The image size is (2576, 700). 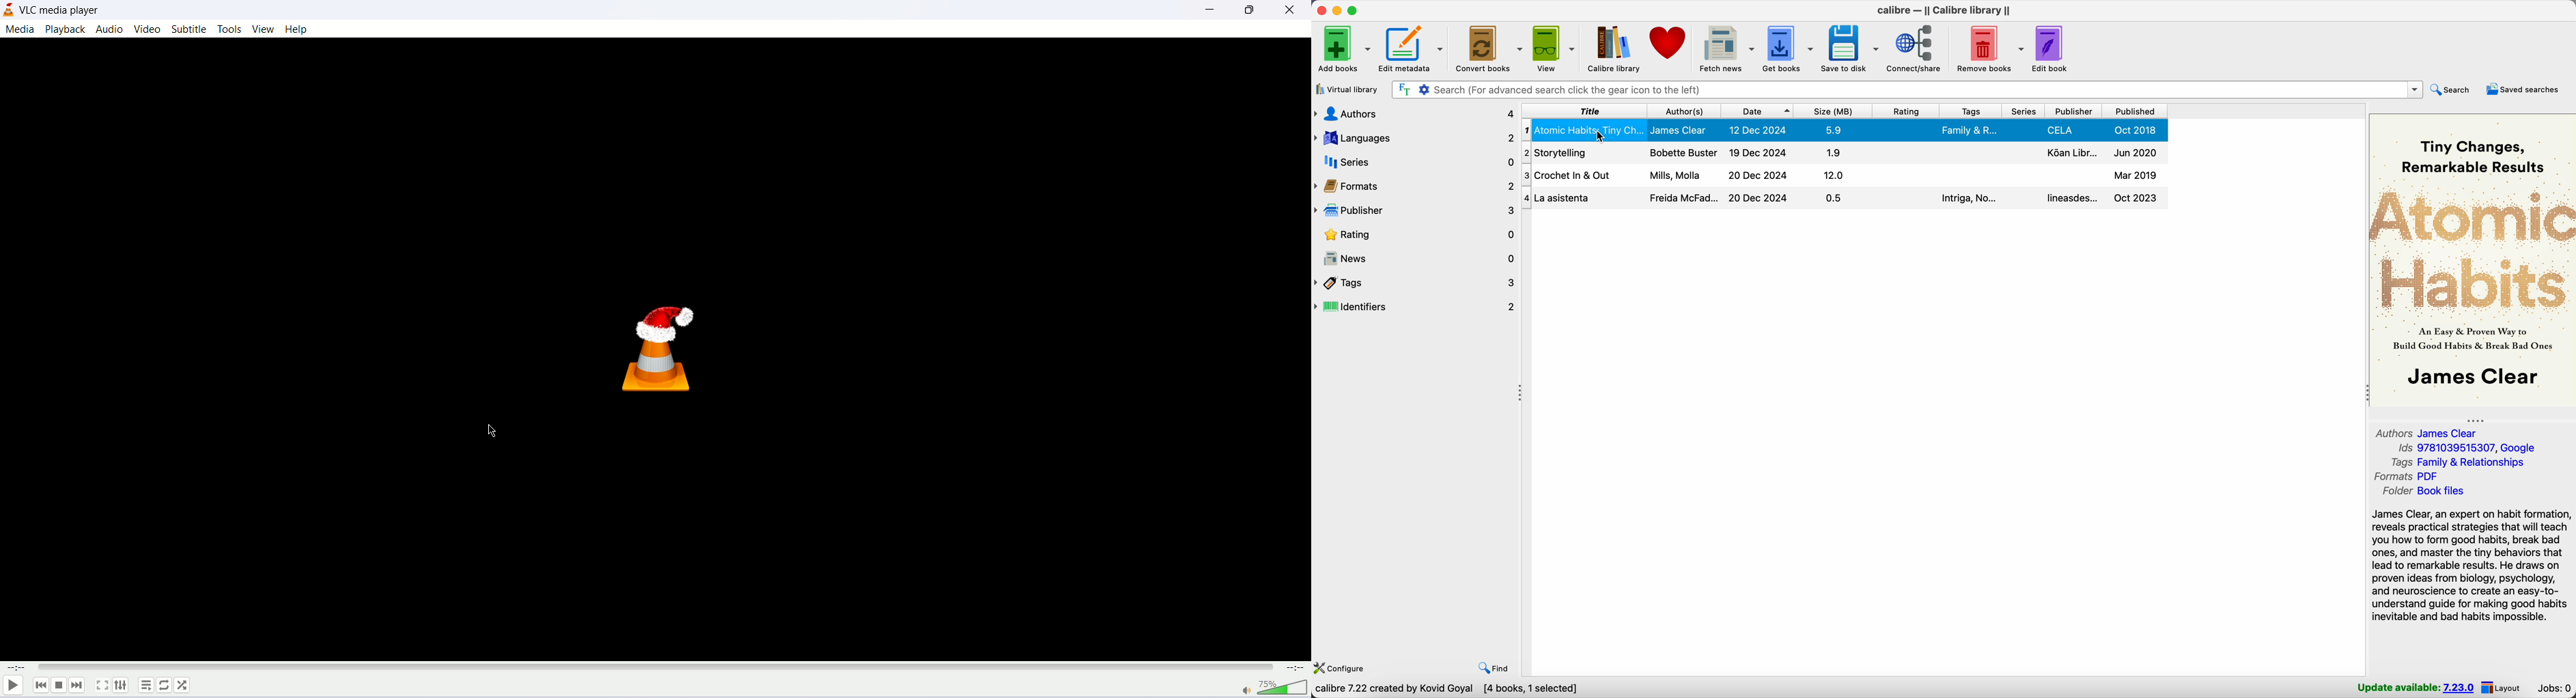 What do you see at coordinates (1556, 129) in the screenshot?
I see `Atomic Habits book details` at bounding box center [1556, 129].